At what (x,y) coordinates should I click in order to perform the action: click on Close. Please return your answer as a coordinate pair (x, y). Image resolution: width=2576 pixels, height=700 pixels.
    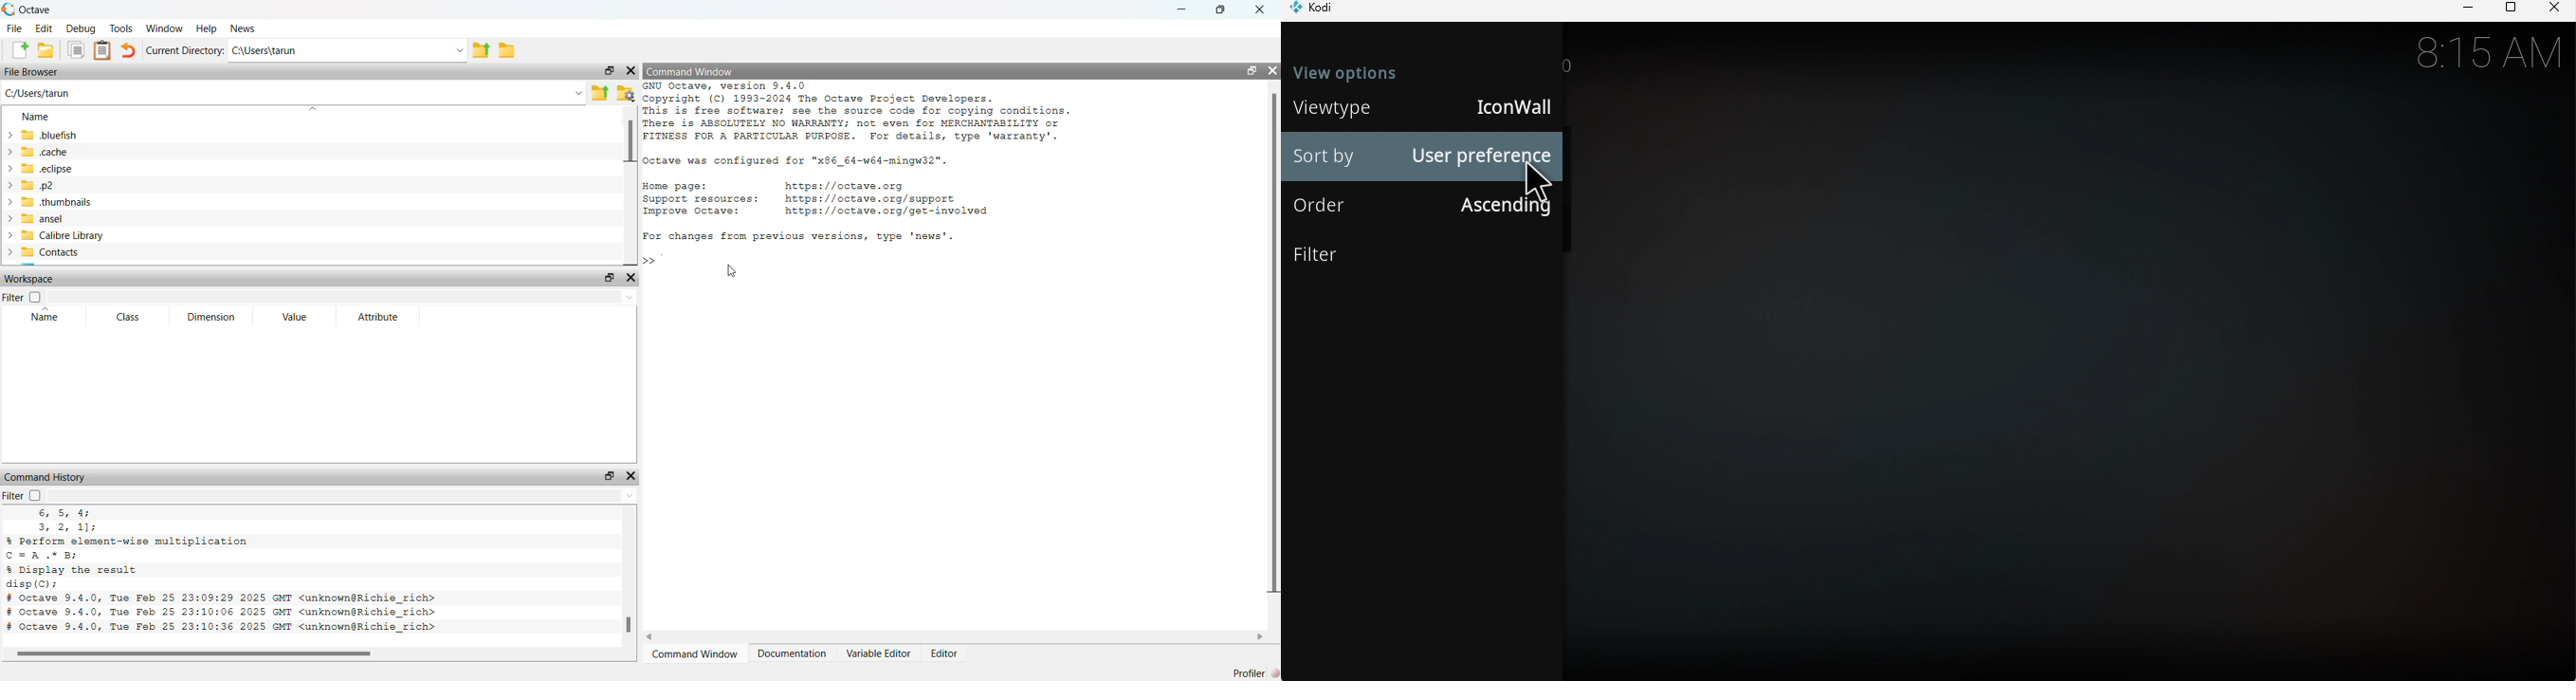
    Looking at the image, I should click on (631, 278).